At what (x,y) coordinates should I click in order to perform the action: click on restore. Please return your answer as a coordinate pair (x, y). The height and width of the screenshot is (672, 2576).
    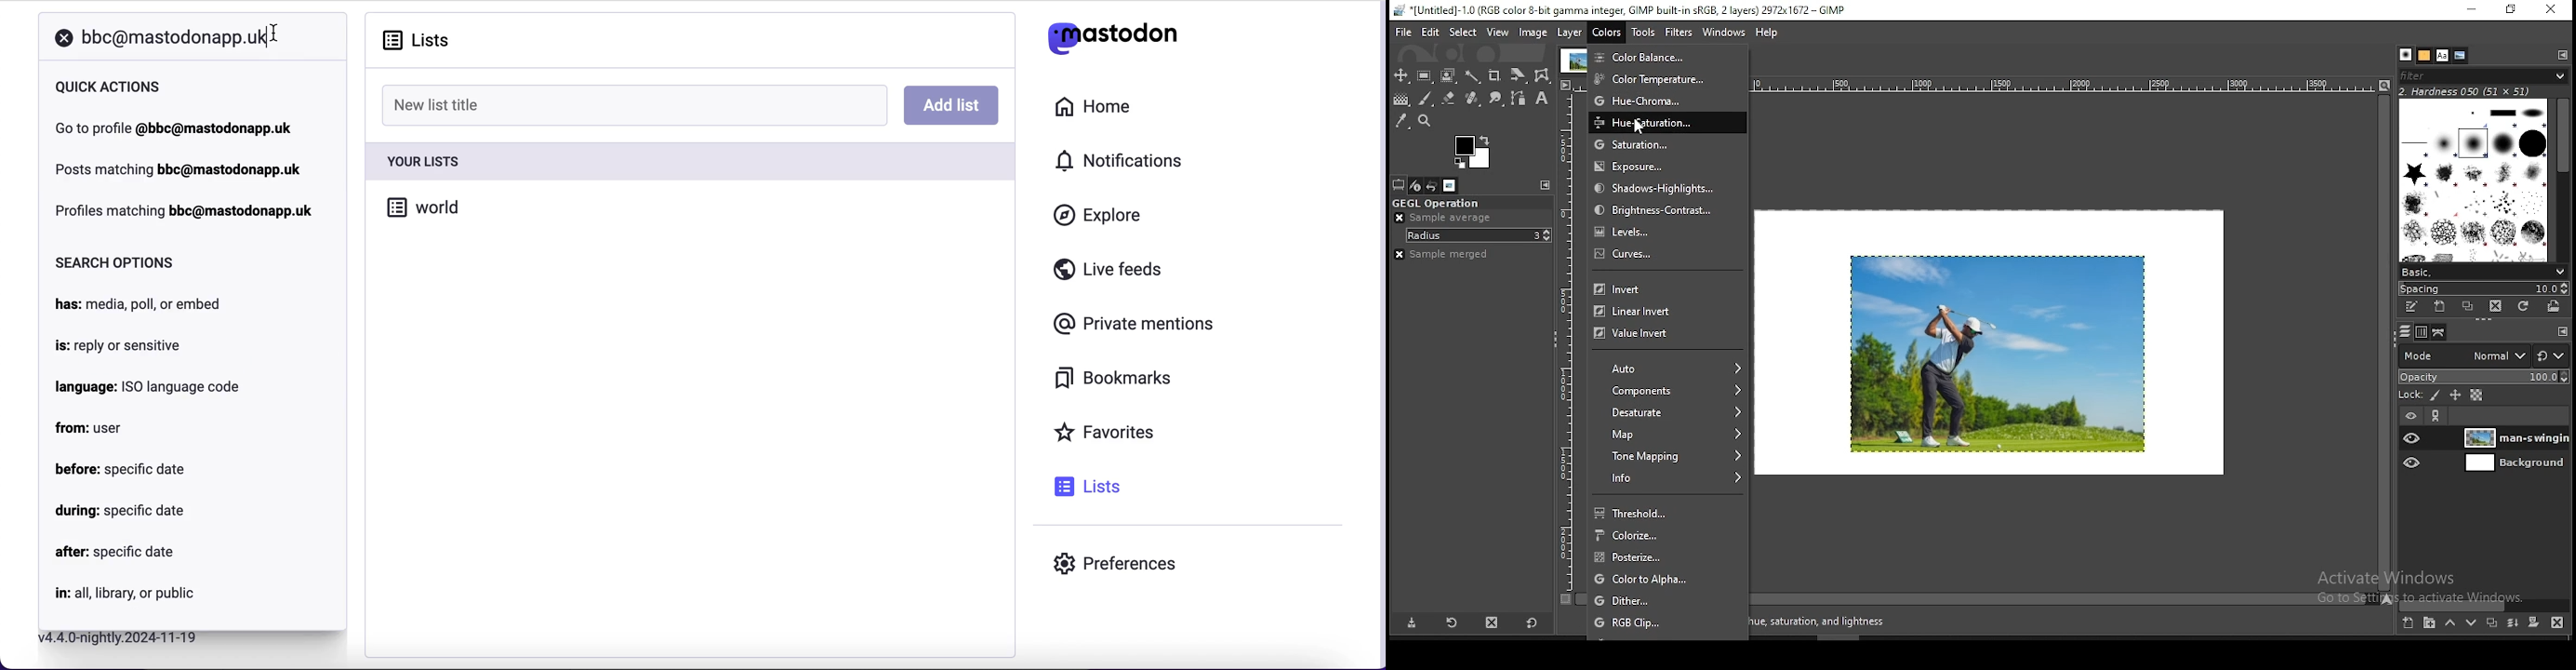
    Looking at the image, I should click on (2513, 11).